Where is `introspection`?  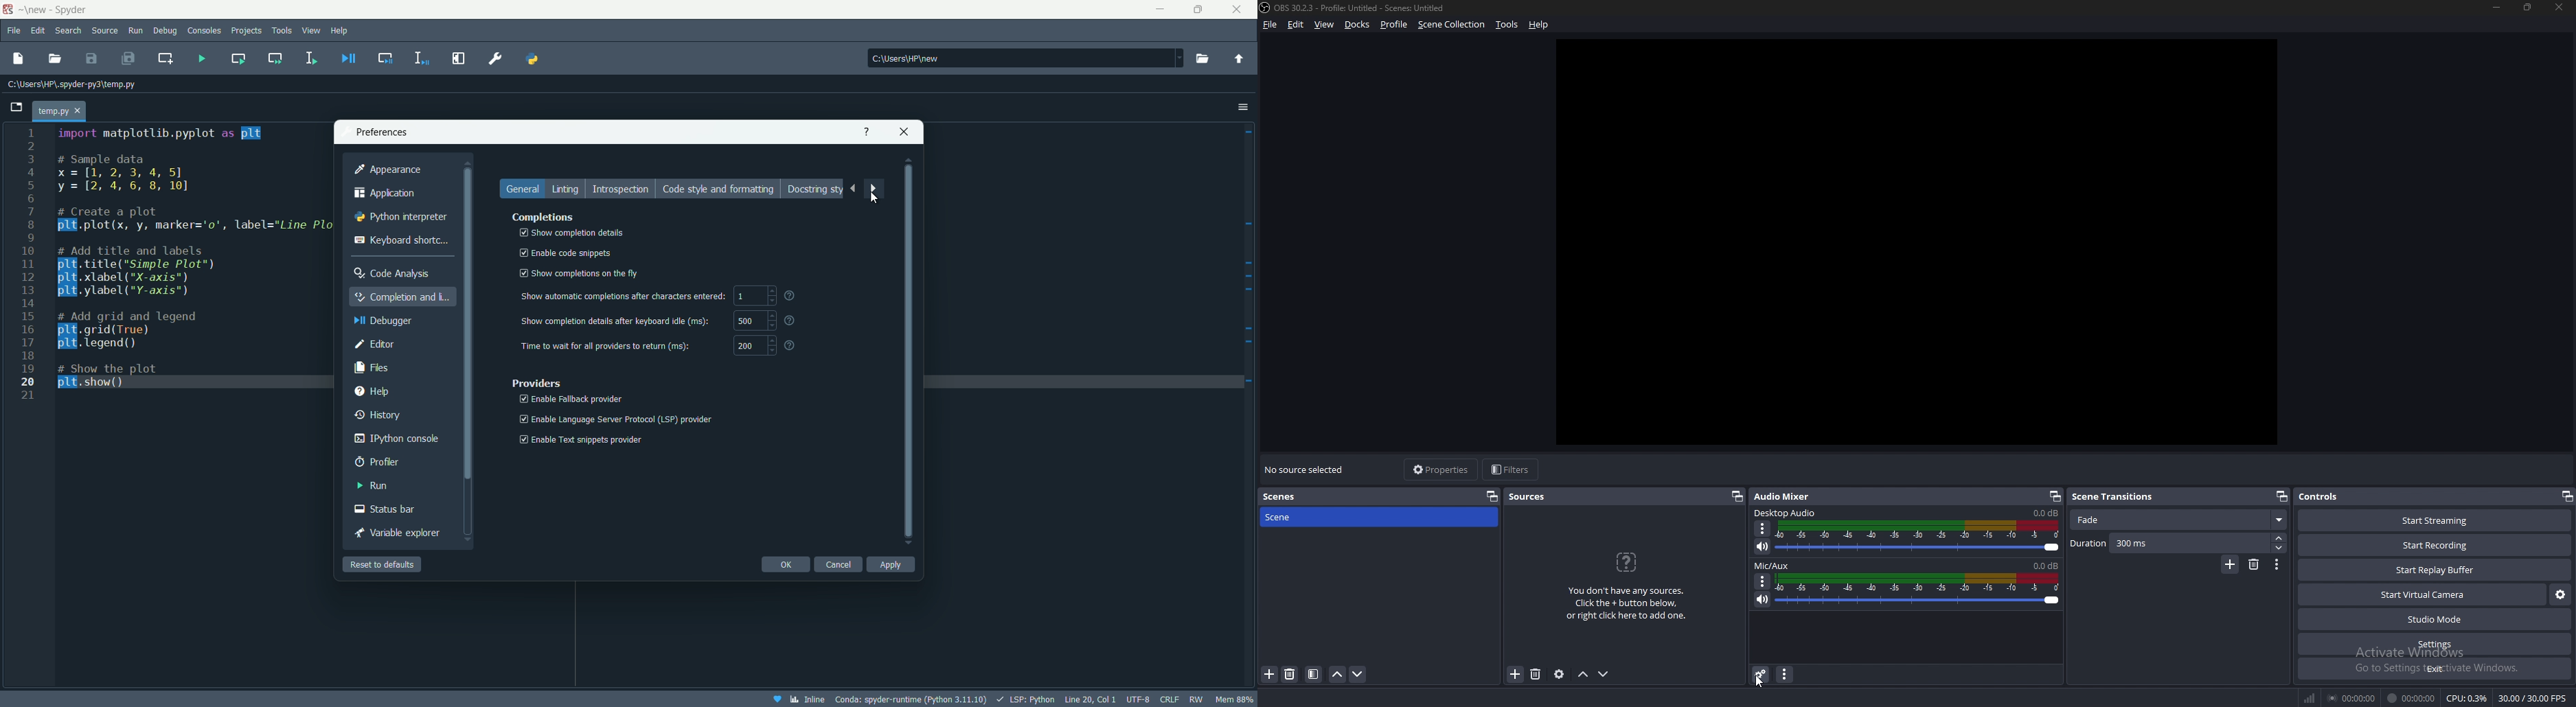
introspection is located at coordinates (622, 190).